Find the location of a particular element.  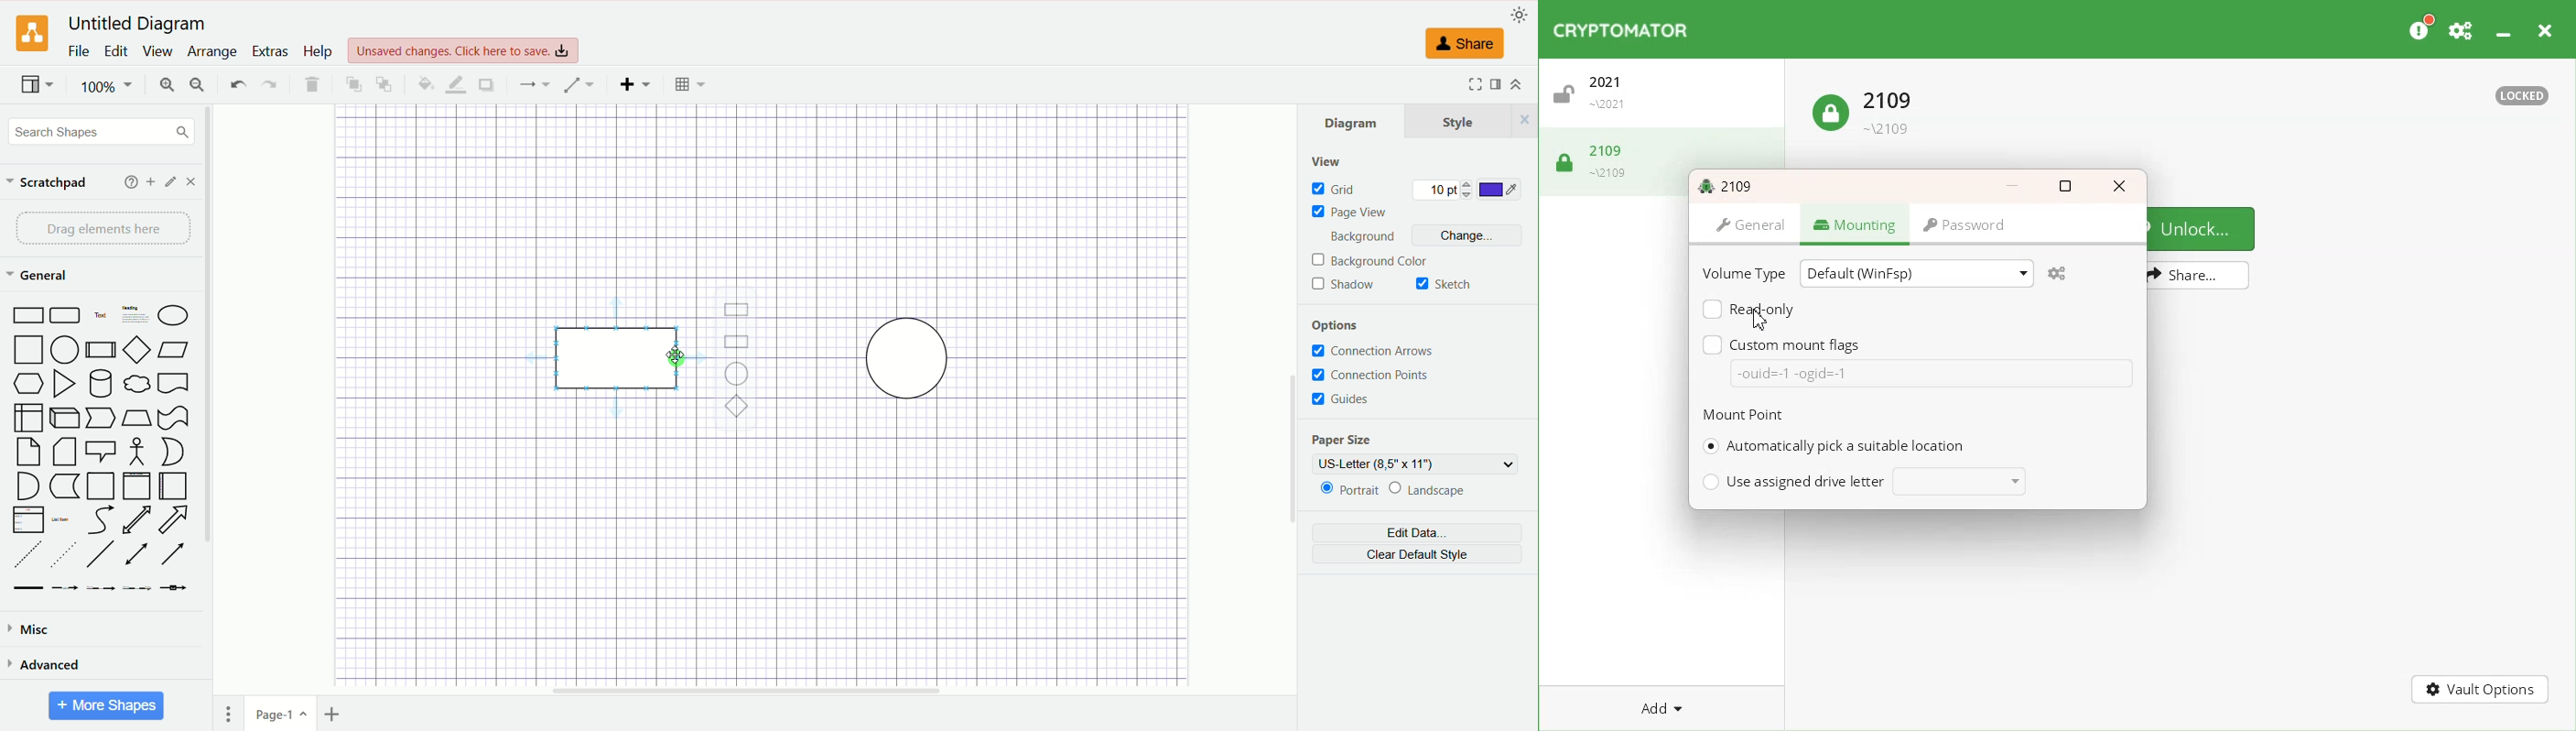

paper size is located at coordinates (1343, 439).